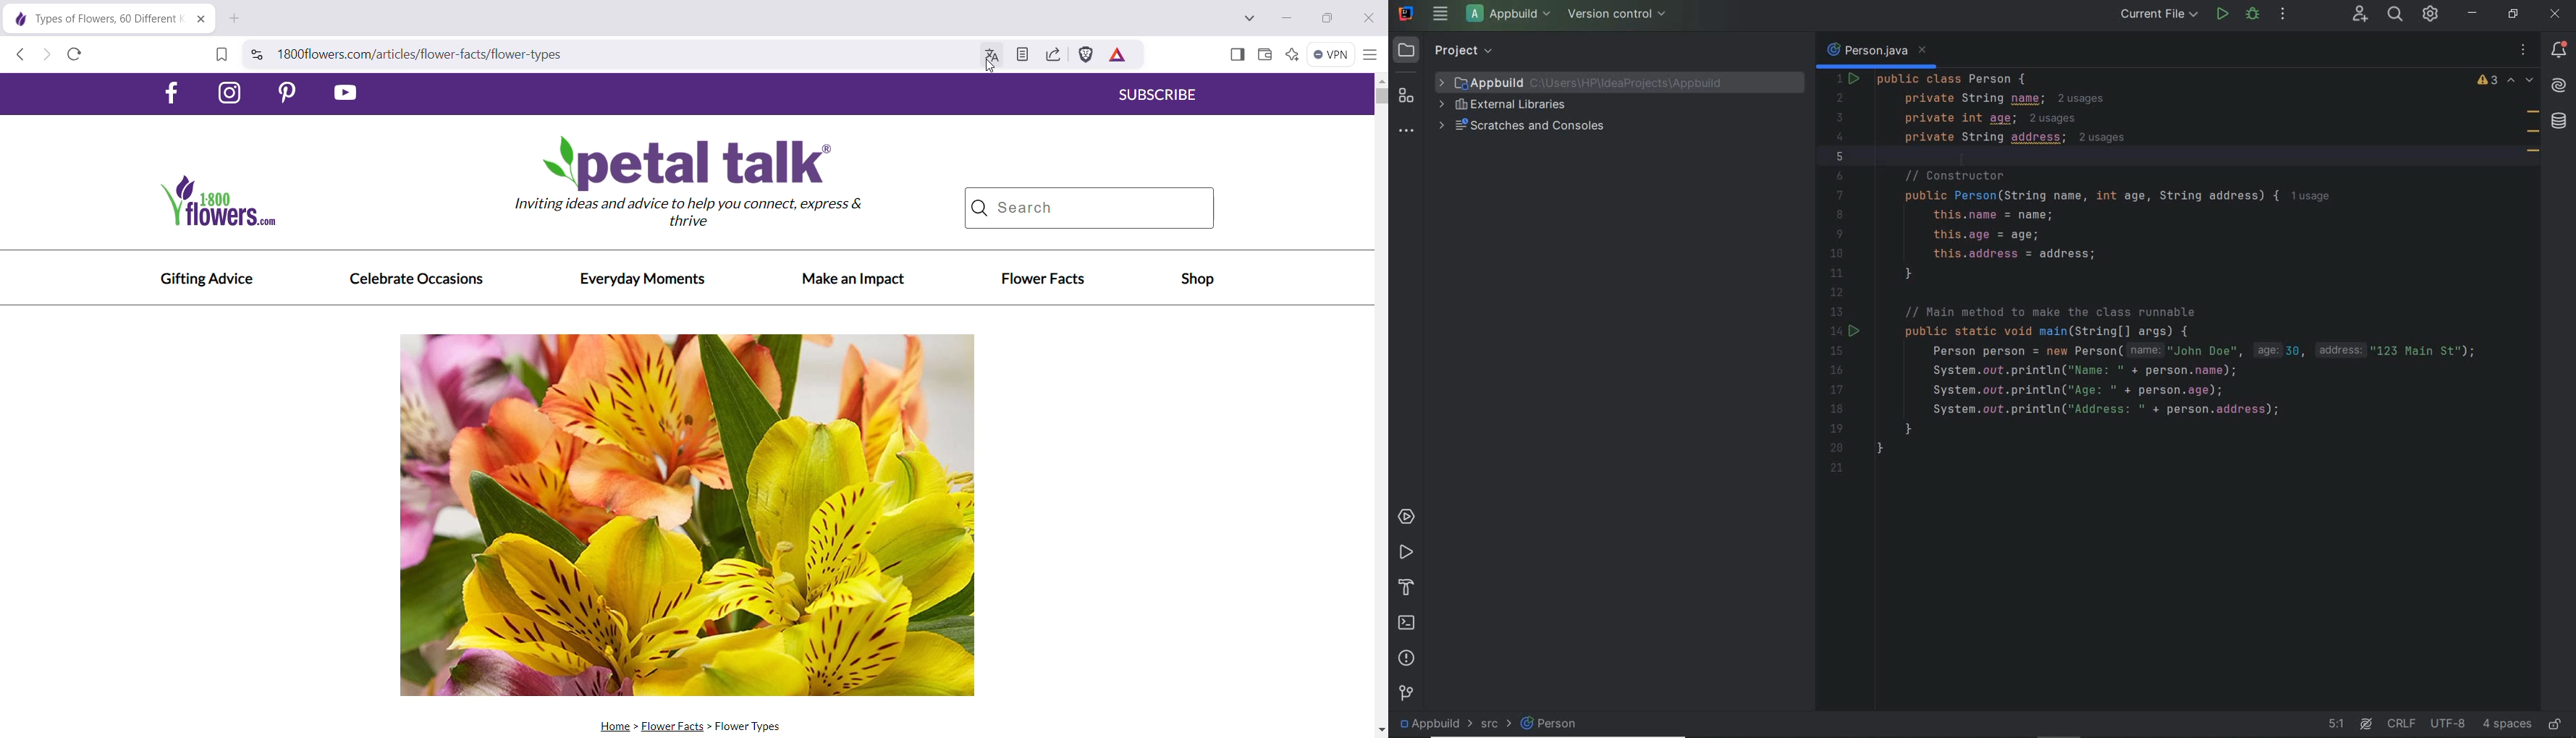  What do you see at coordinates (1405, 132) in the screenshot?
I see `more tool windows` at bounding box center [1405, 132].